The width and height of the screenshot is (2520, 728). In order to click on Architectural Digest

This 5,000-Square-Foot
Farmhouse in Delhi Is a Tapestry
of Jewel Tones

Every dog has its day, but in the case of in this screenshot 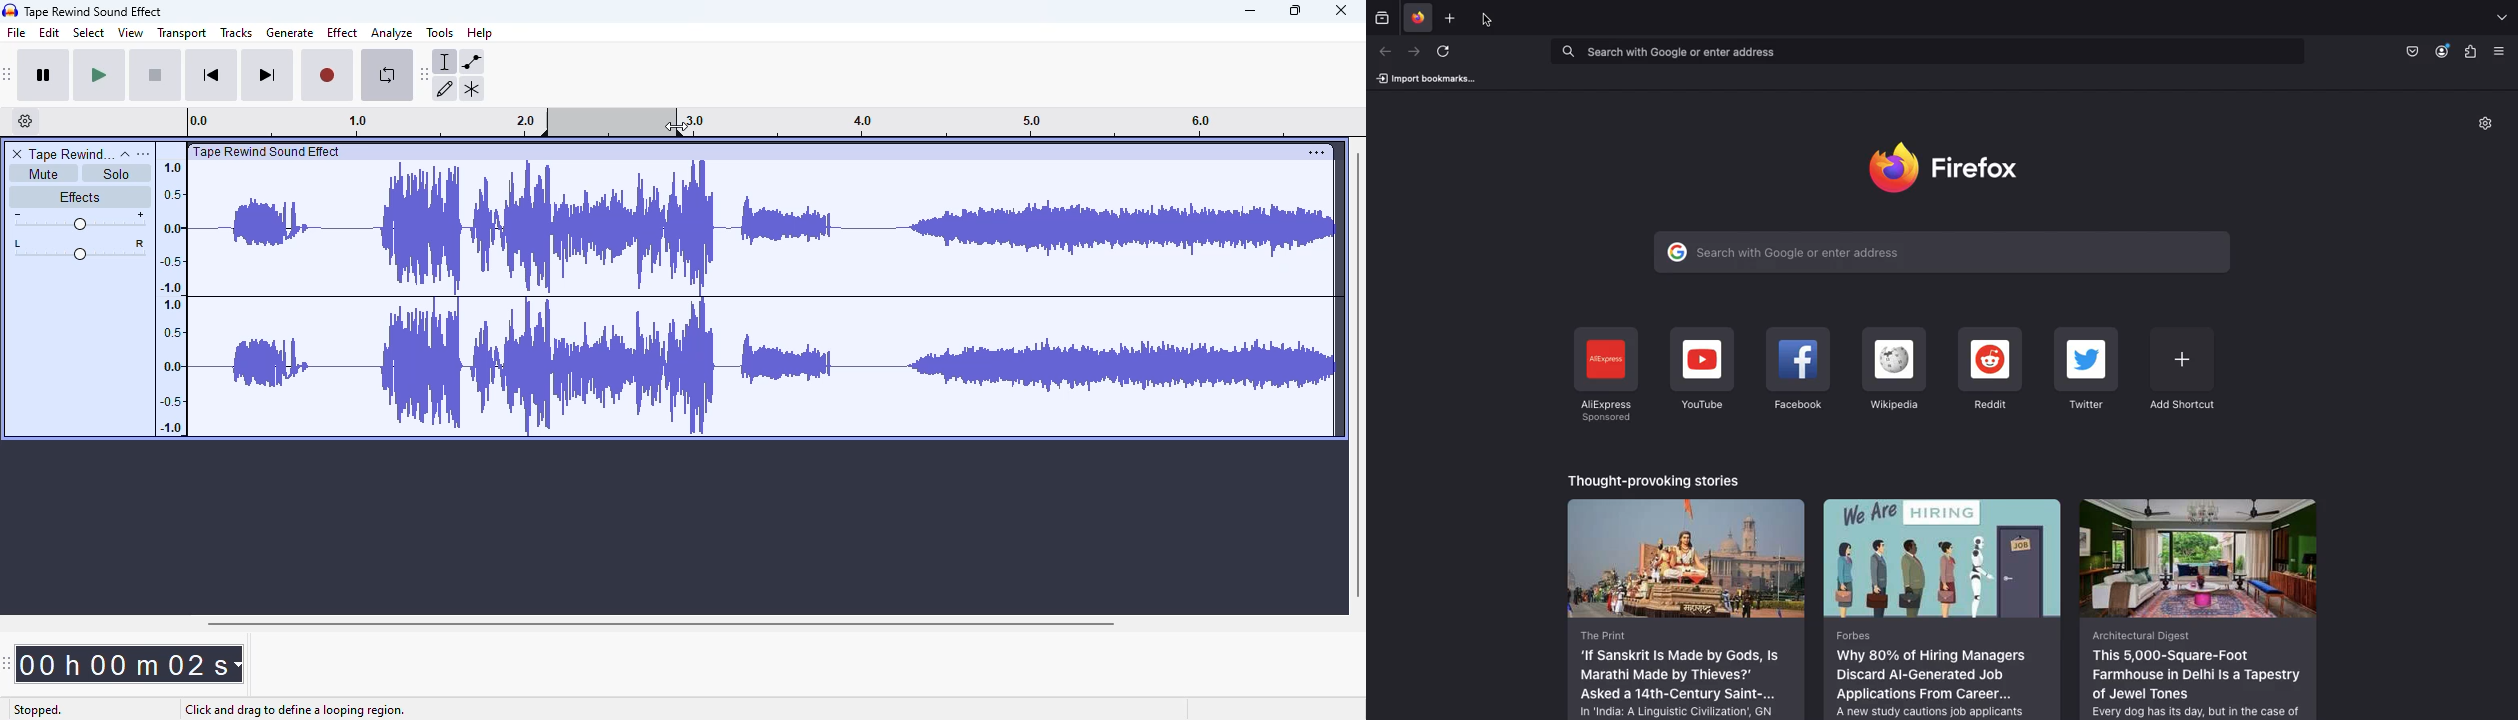, I will do `click(2197, 608)`.